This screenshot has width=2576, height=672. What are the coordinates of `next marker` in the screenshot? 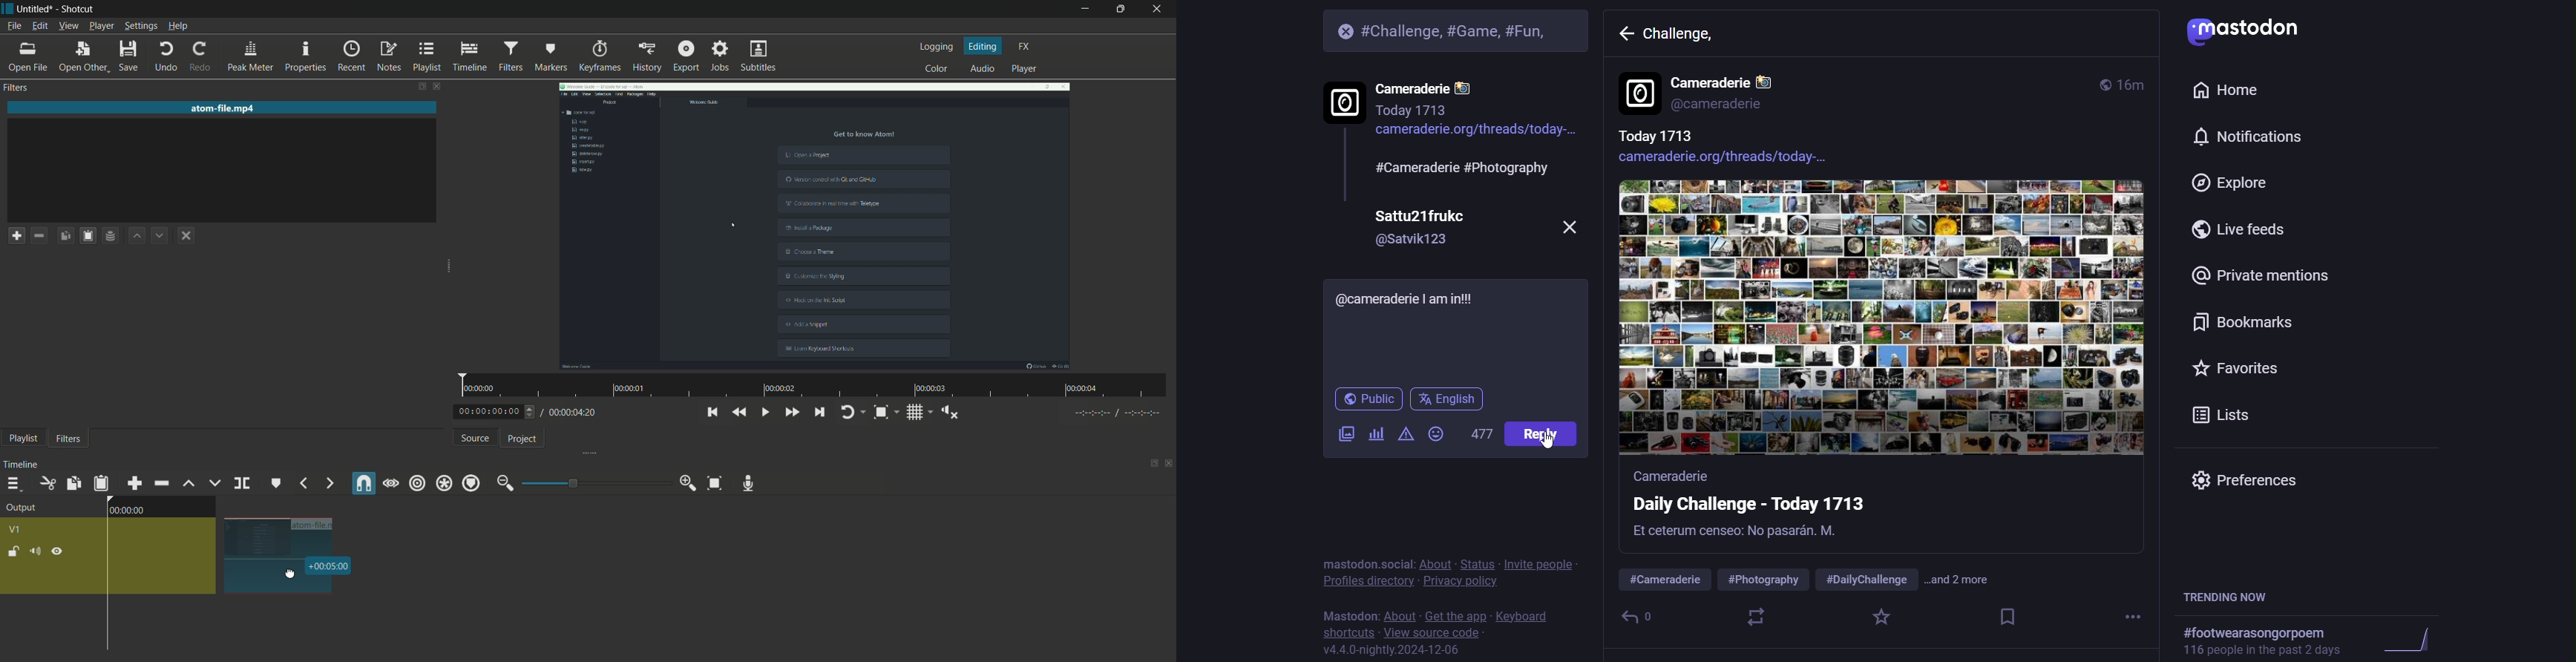 It's located at (329, 484).